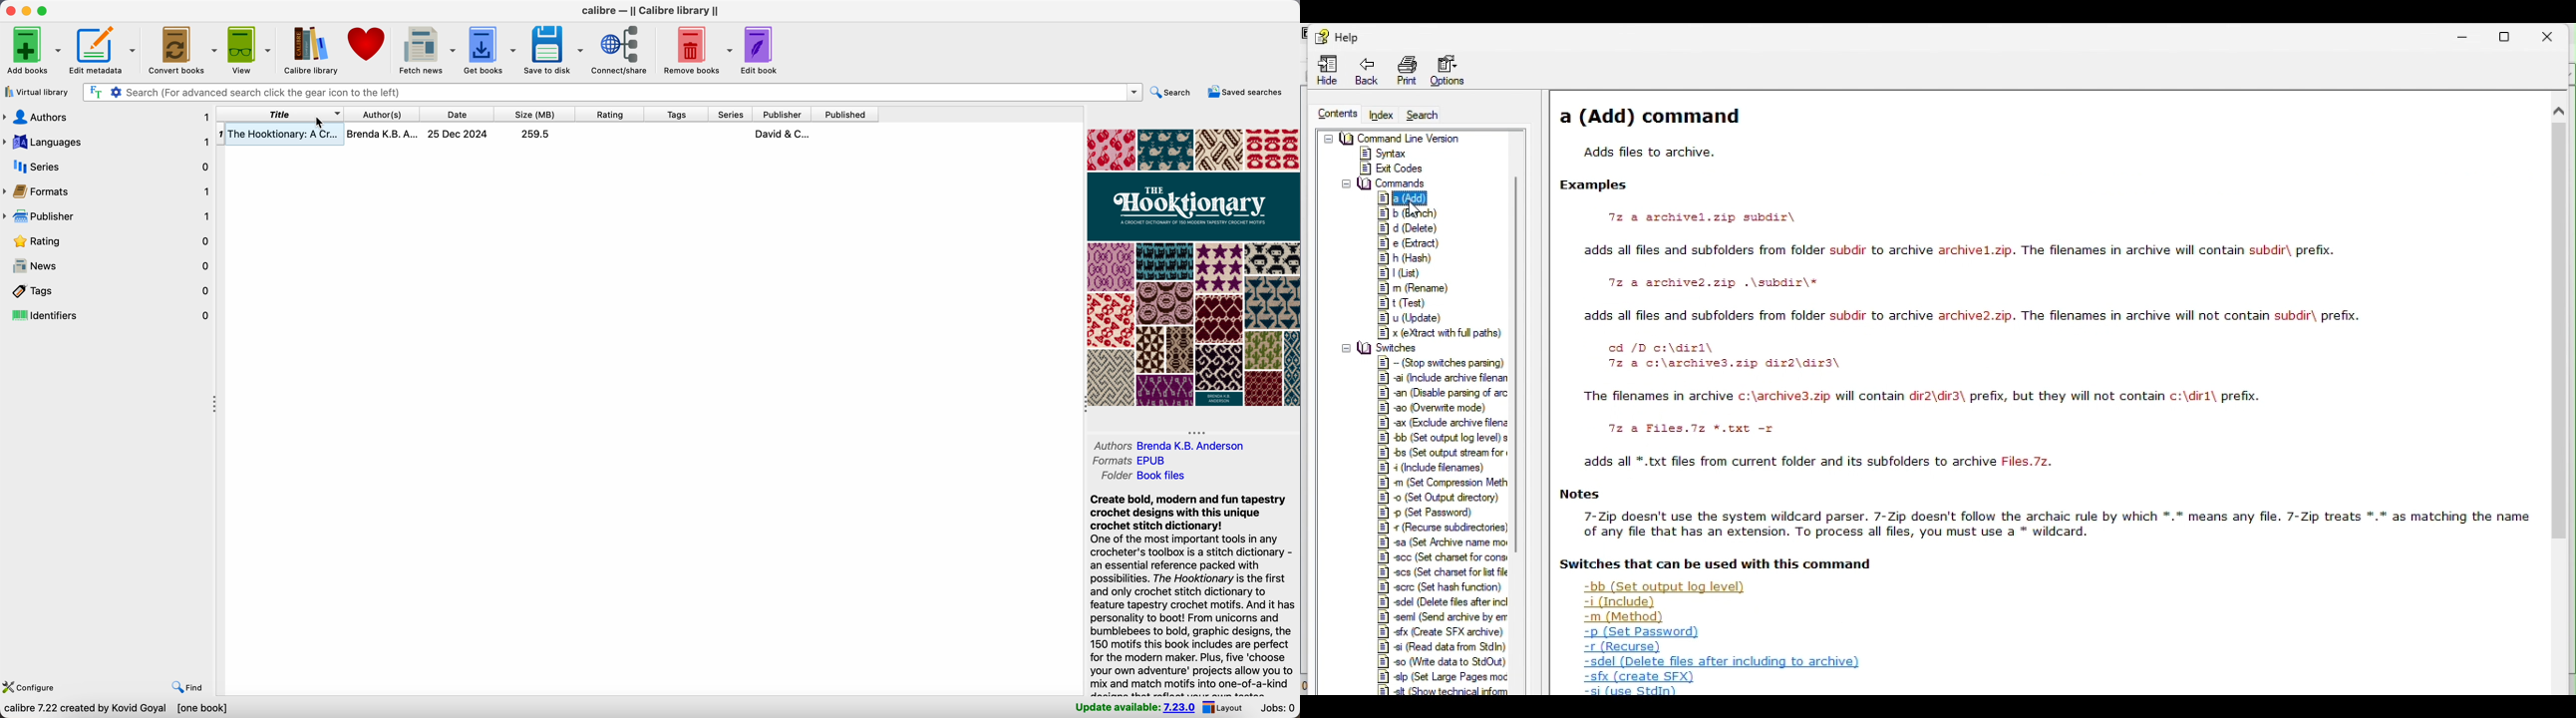 The width and height of the screenshot is (2576, 728). I want to click on size, so click(535, 114).